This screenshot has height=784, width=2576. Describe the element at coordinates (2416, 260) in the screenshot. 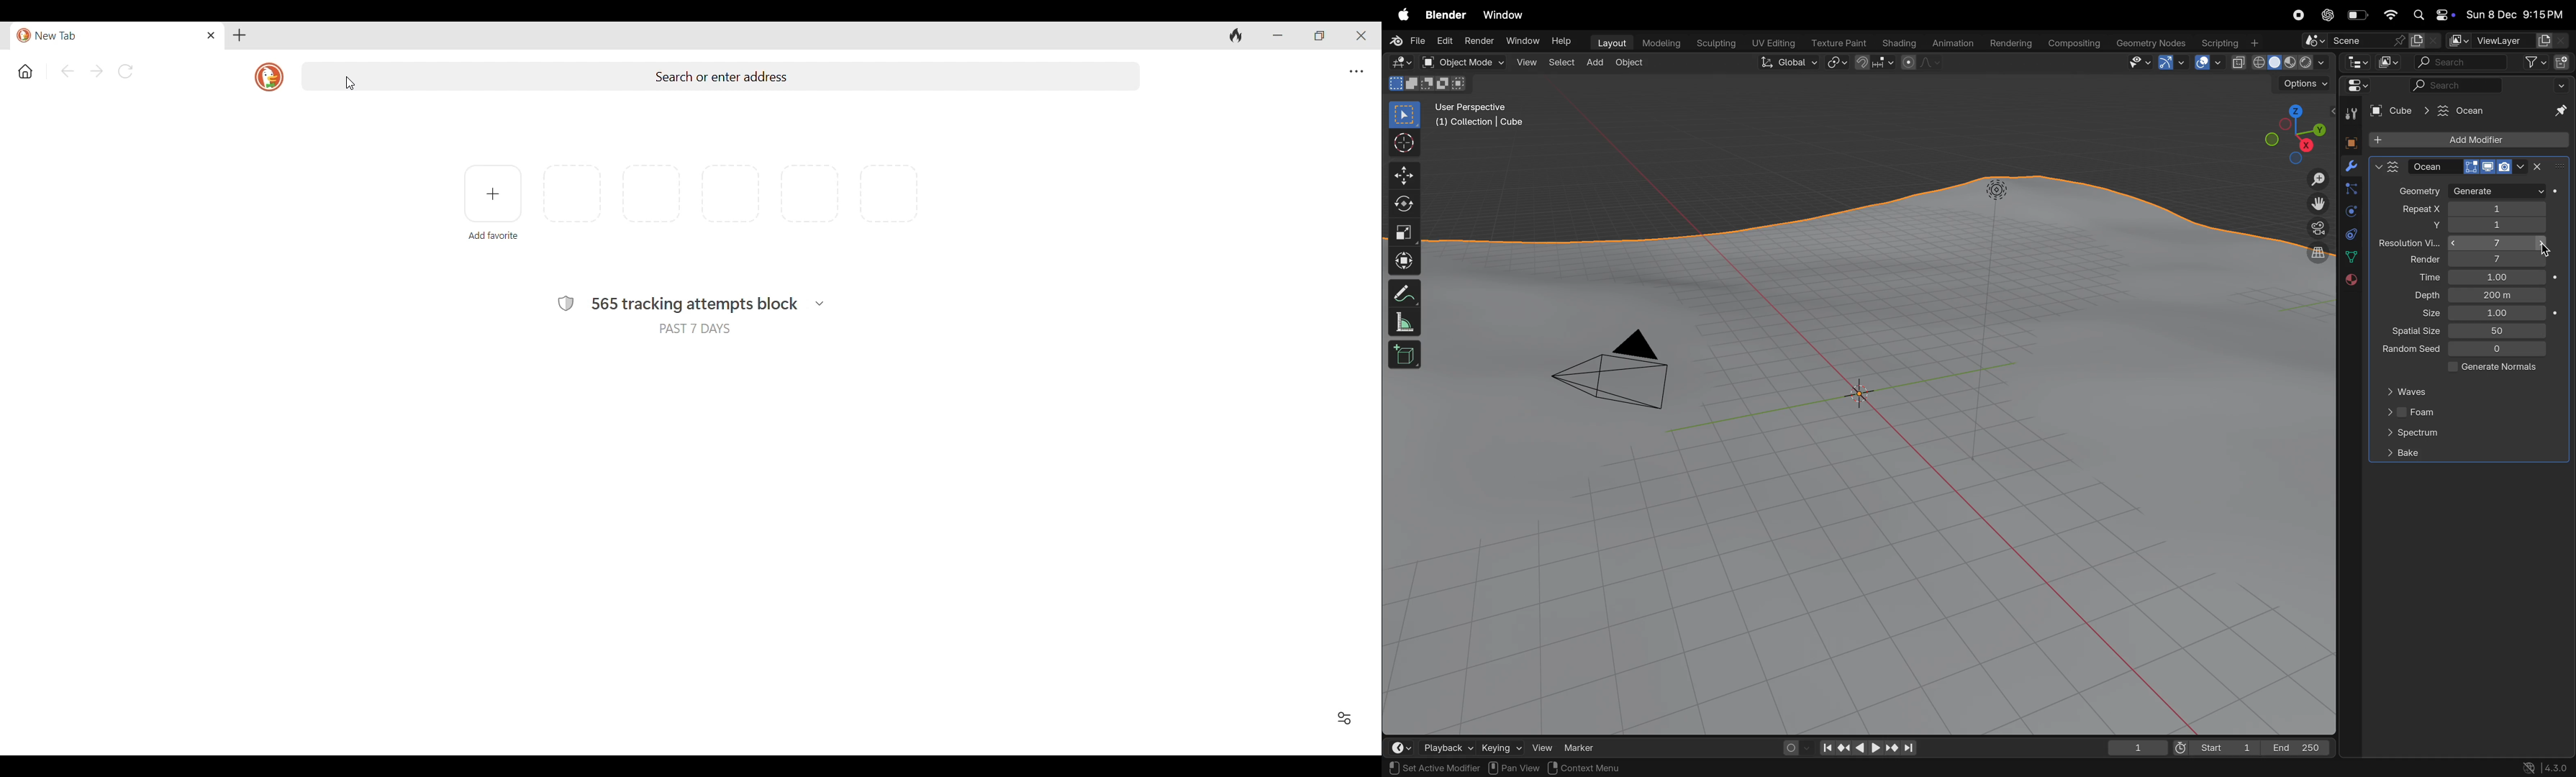

I see `render` at that location.